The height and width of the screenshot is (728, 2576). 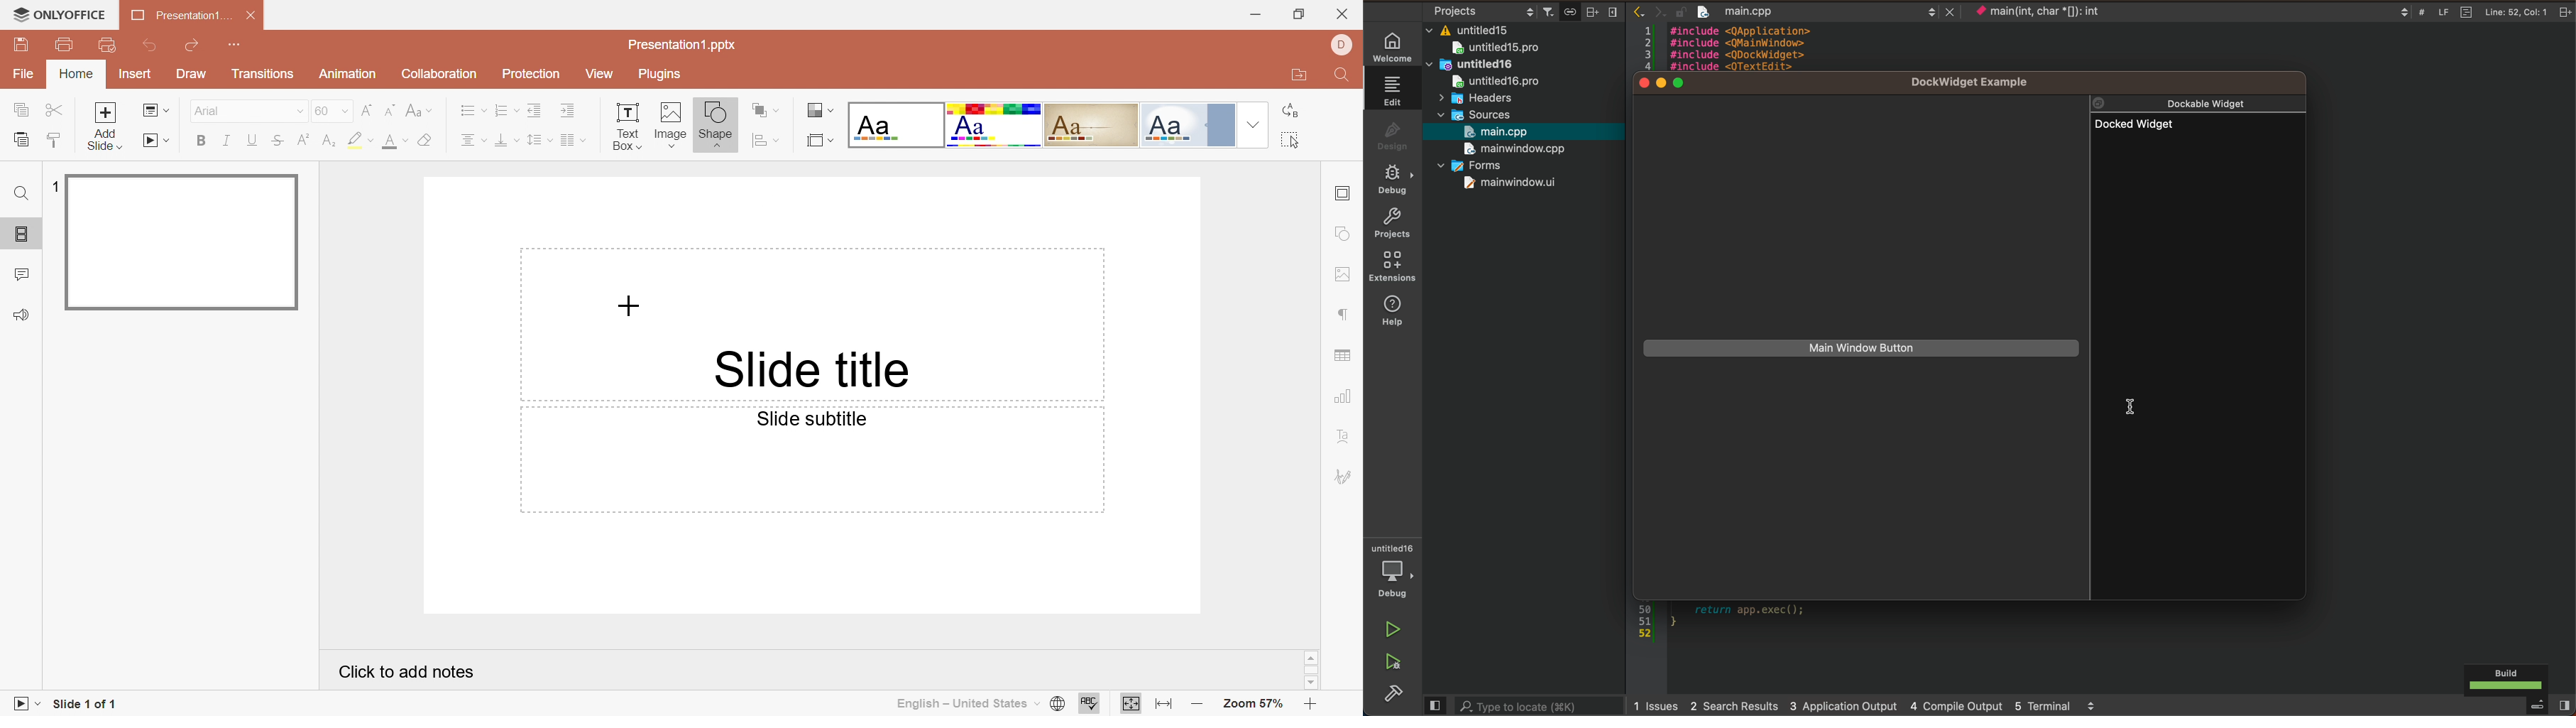 What do you see at coordinates (1398, 694) in the screenshot?
I see `build` at bounding box center [1398, 694].